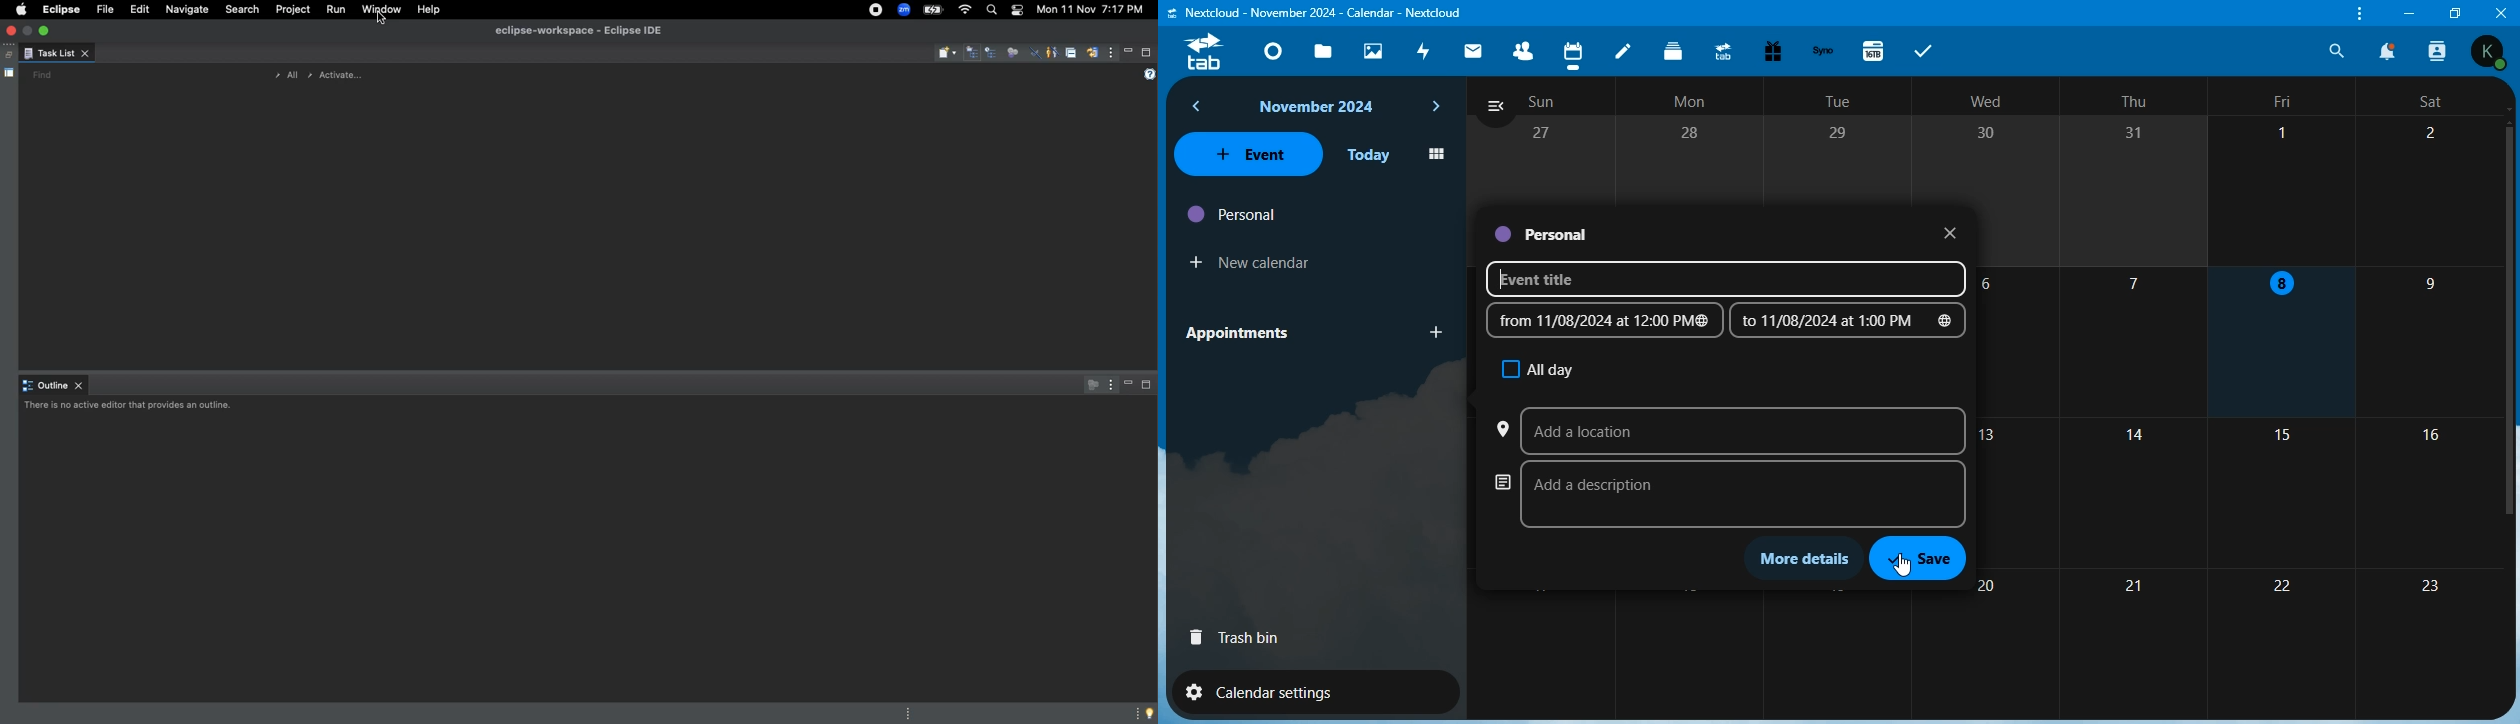 This screenshot has width=2520, height=728. What do you see at coordinates (1432, 335) in the screenshot?
I see `add` at bounding box center [1432, 335].